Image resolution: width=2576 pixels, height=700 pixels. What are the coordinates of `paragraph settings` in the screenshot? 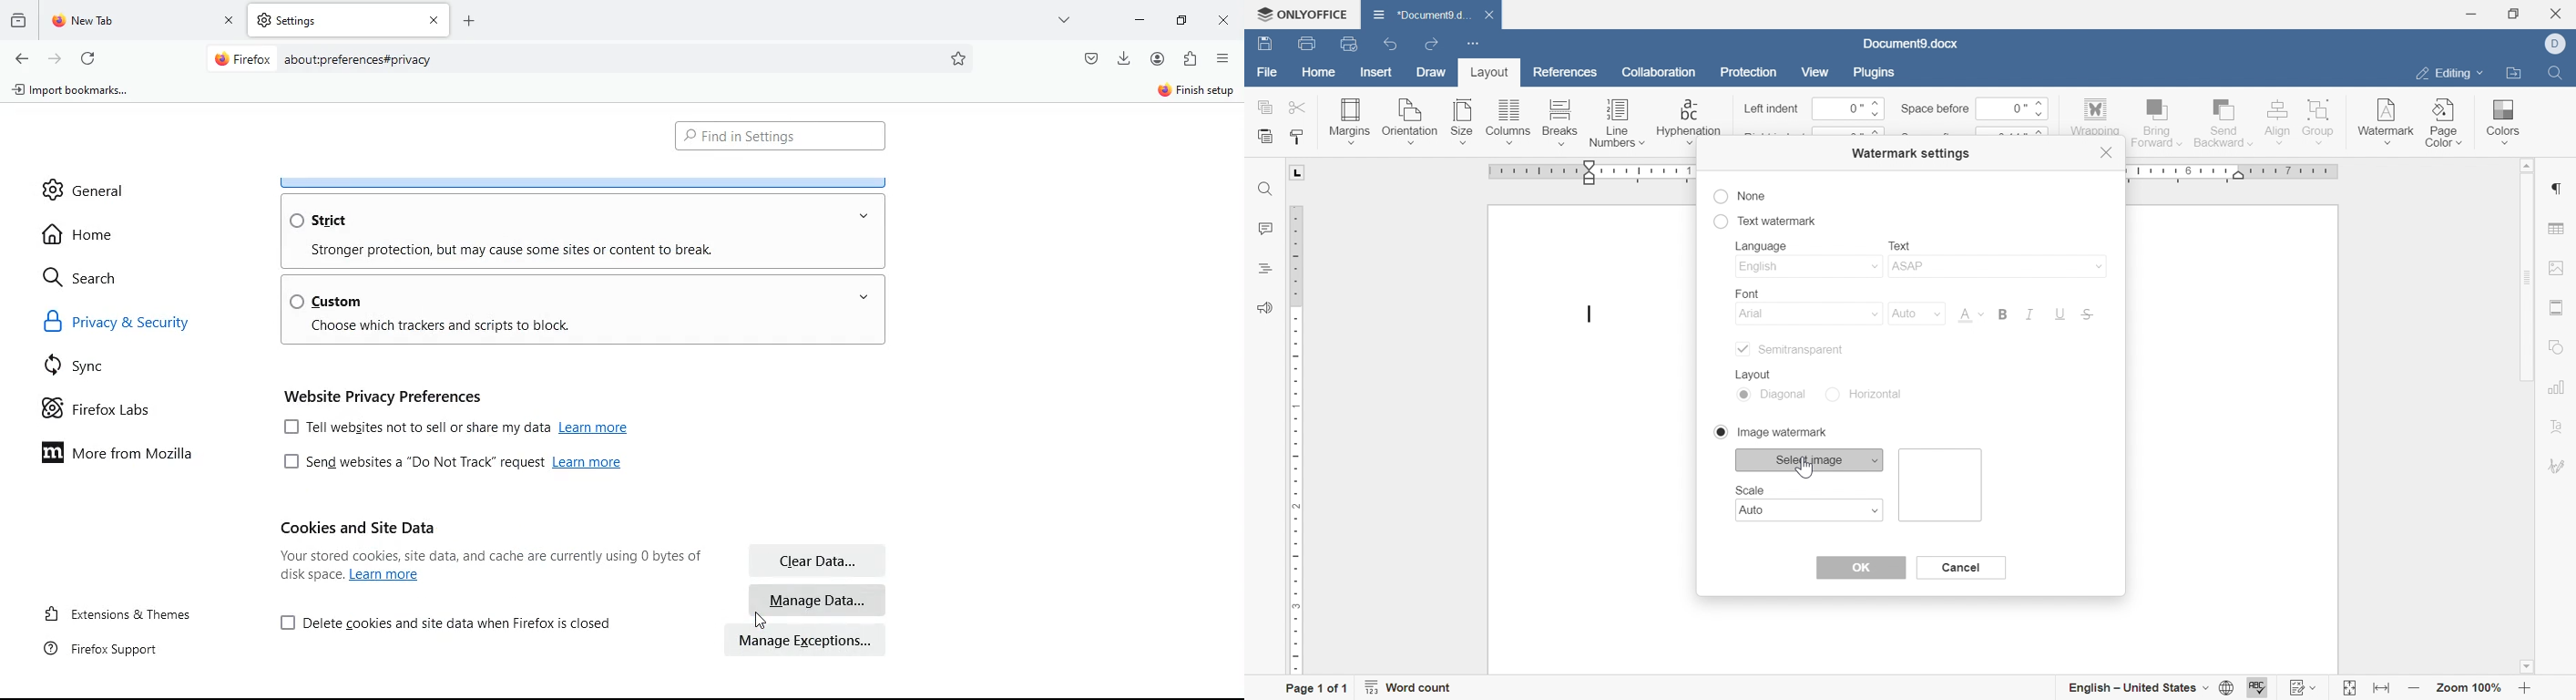 It's located at (2555, 189).